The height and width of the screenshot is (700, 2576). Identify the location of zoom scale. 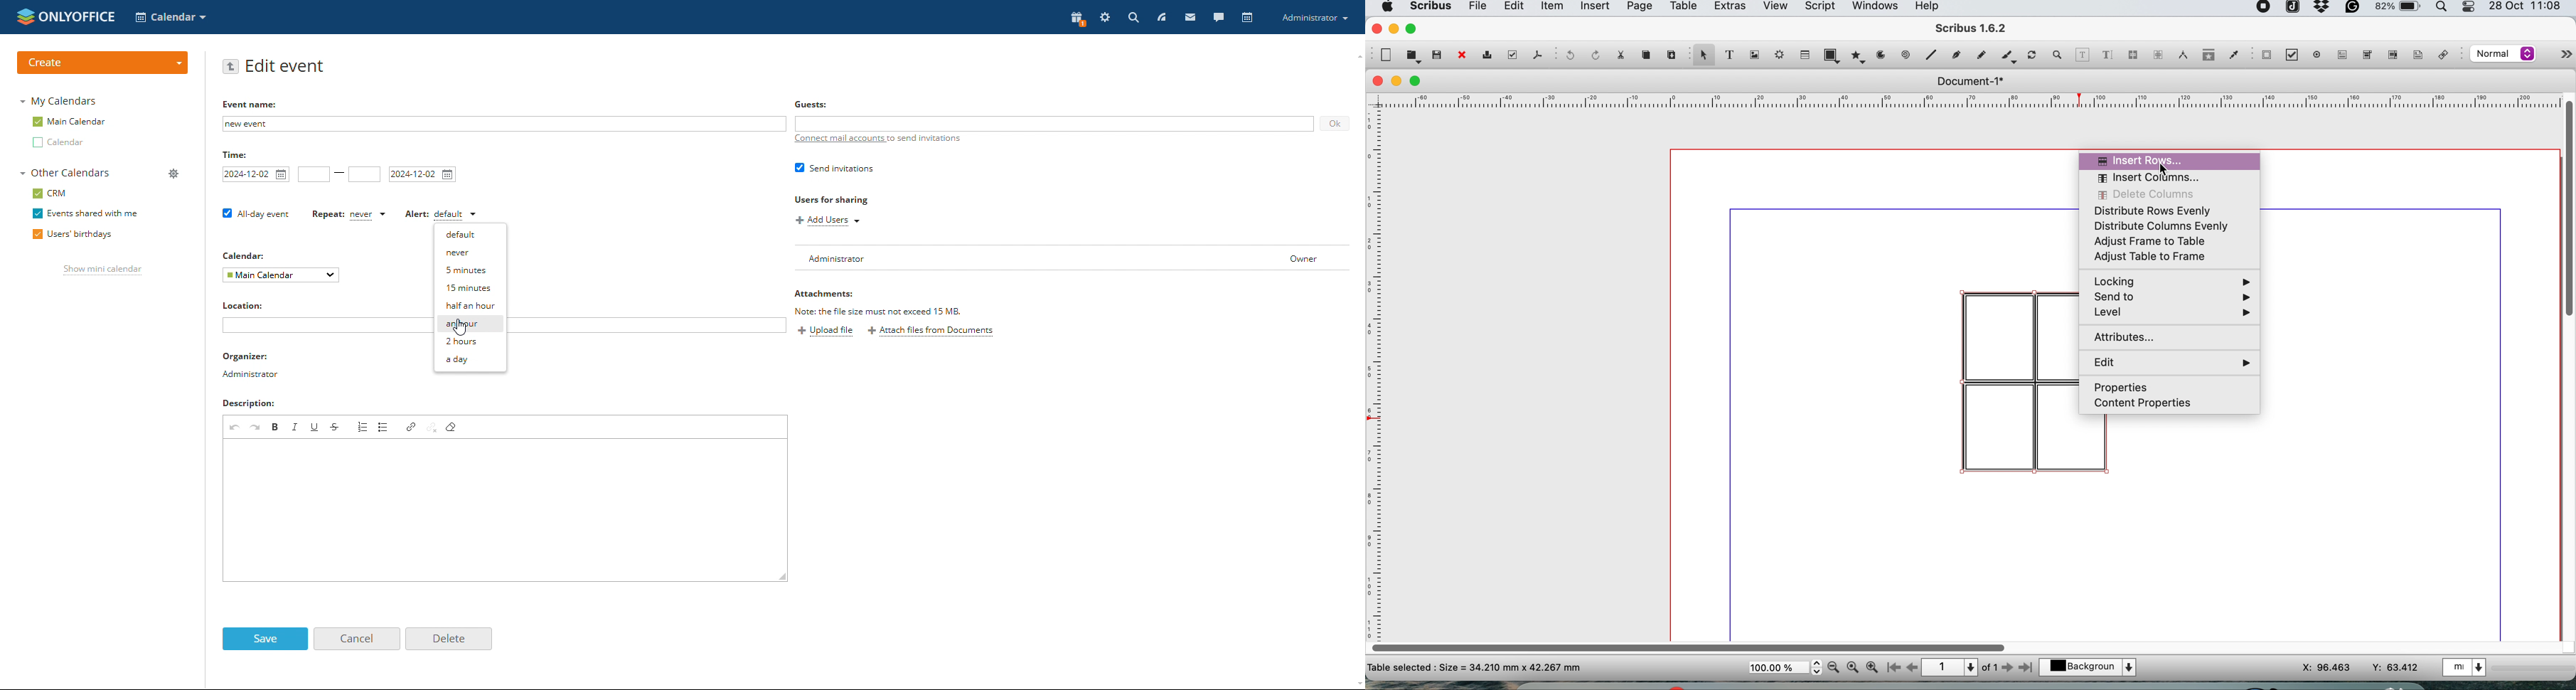
(1785, 668).